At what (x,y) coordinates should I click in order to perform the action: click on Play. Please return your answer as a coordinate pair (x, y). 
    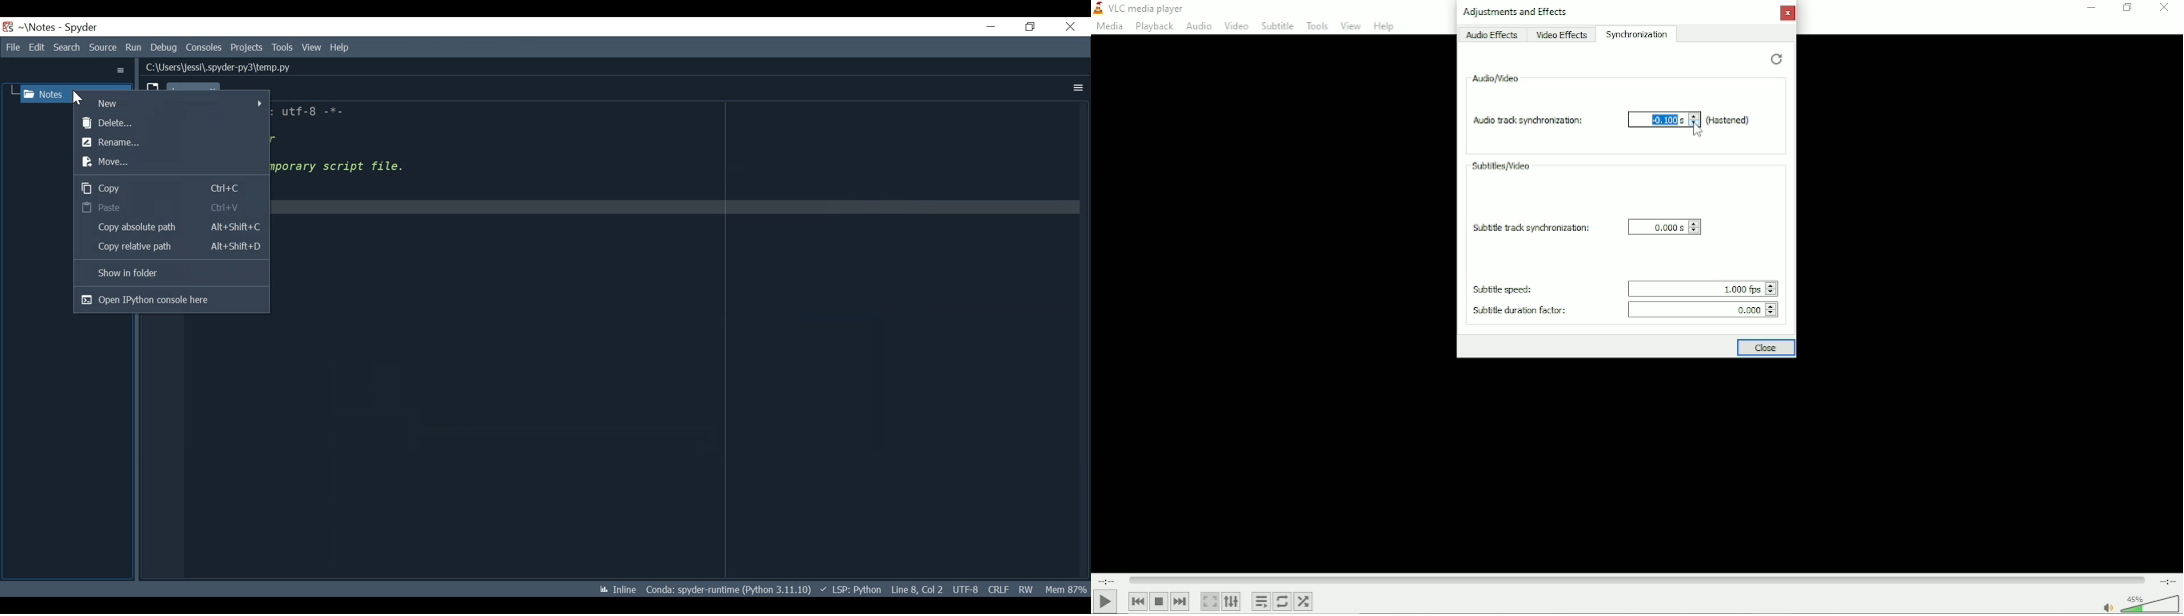
    Looking at the image, I should click on (1106, 602).